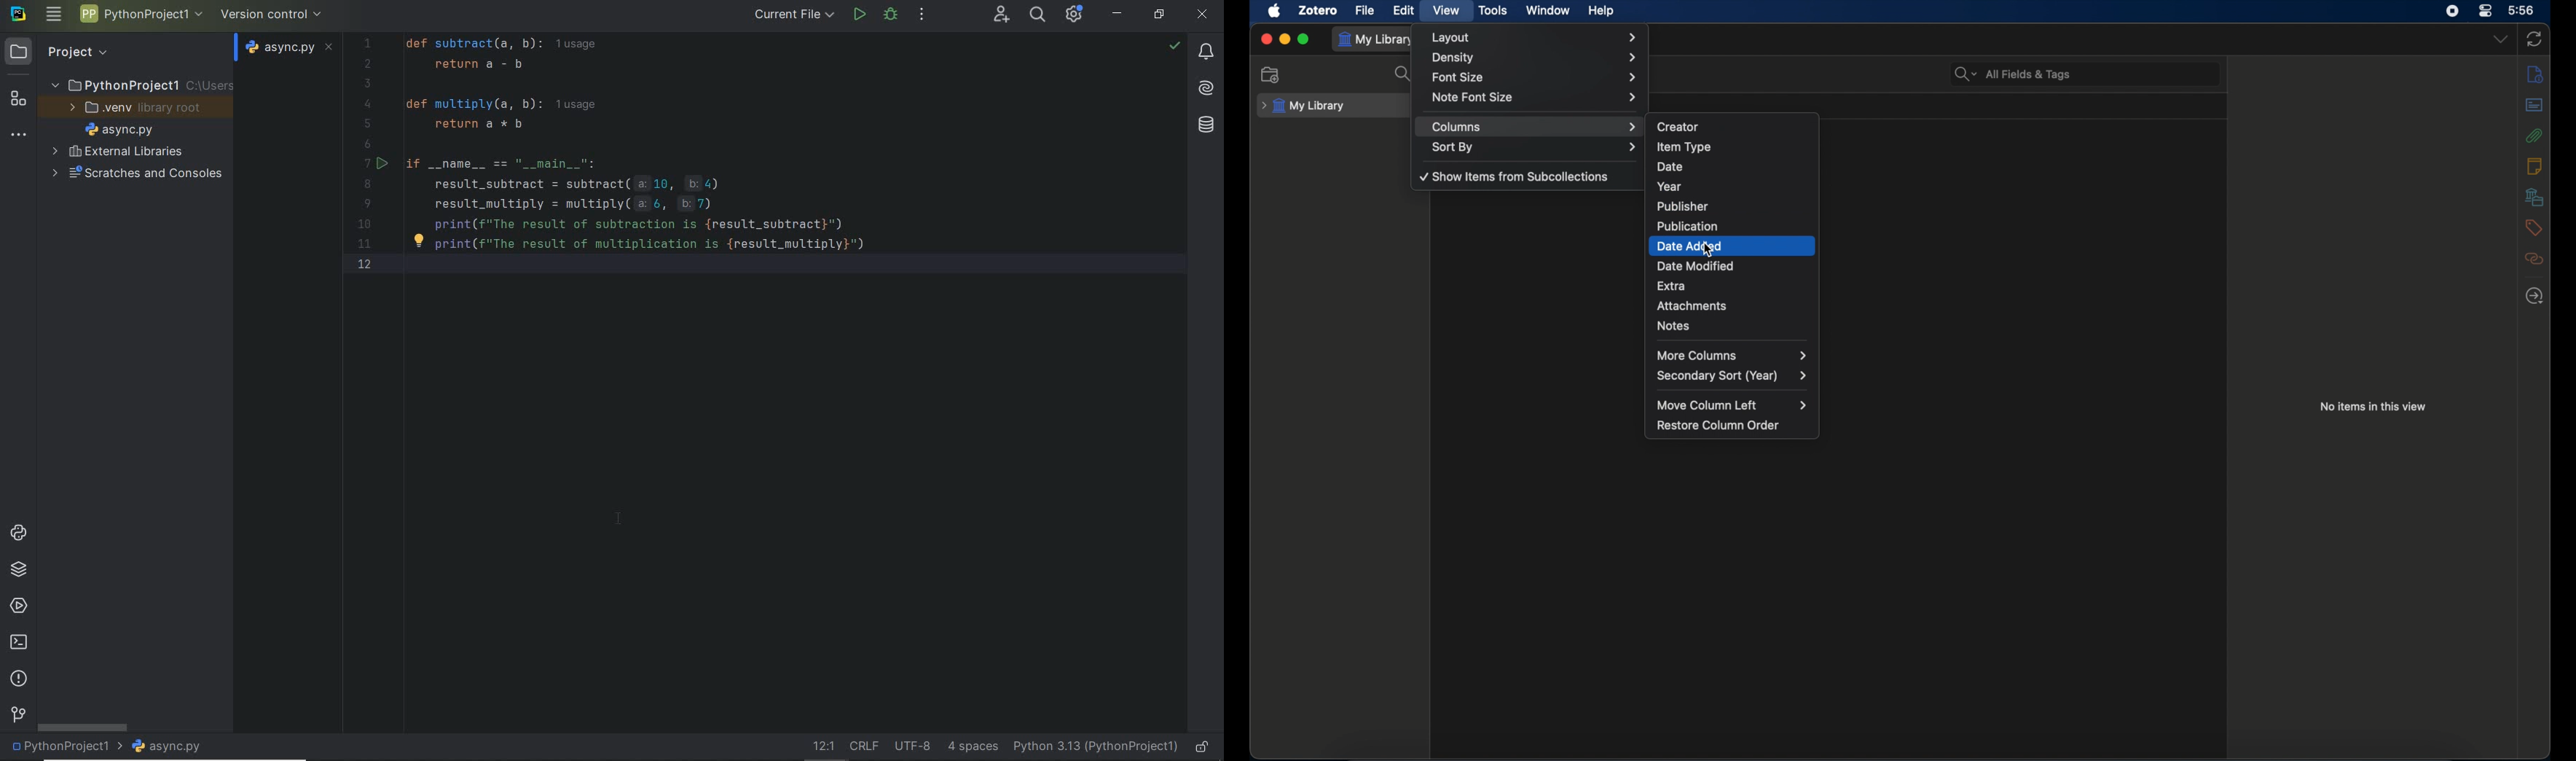  What do you see at coordinates (1203, 13) in the screenshot?
I see `close` at bounding box center [1203, 13].